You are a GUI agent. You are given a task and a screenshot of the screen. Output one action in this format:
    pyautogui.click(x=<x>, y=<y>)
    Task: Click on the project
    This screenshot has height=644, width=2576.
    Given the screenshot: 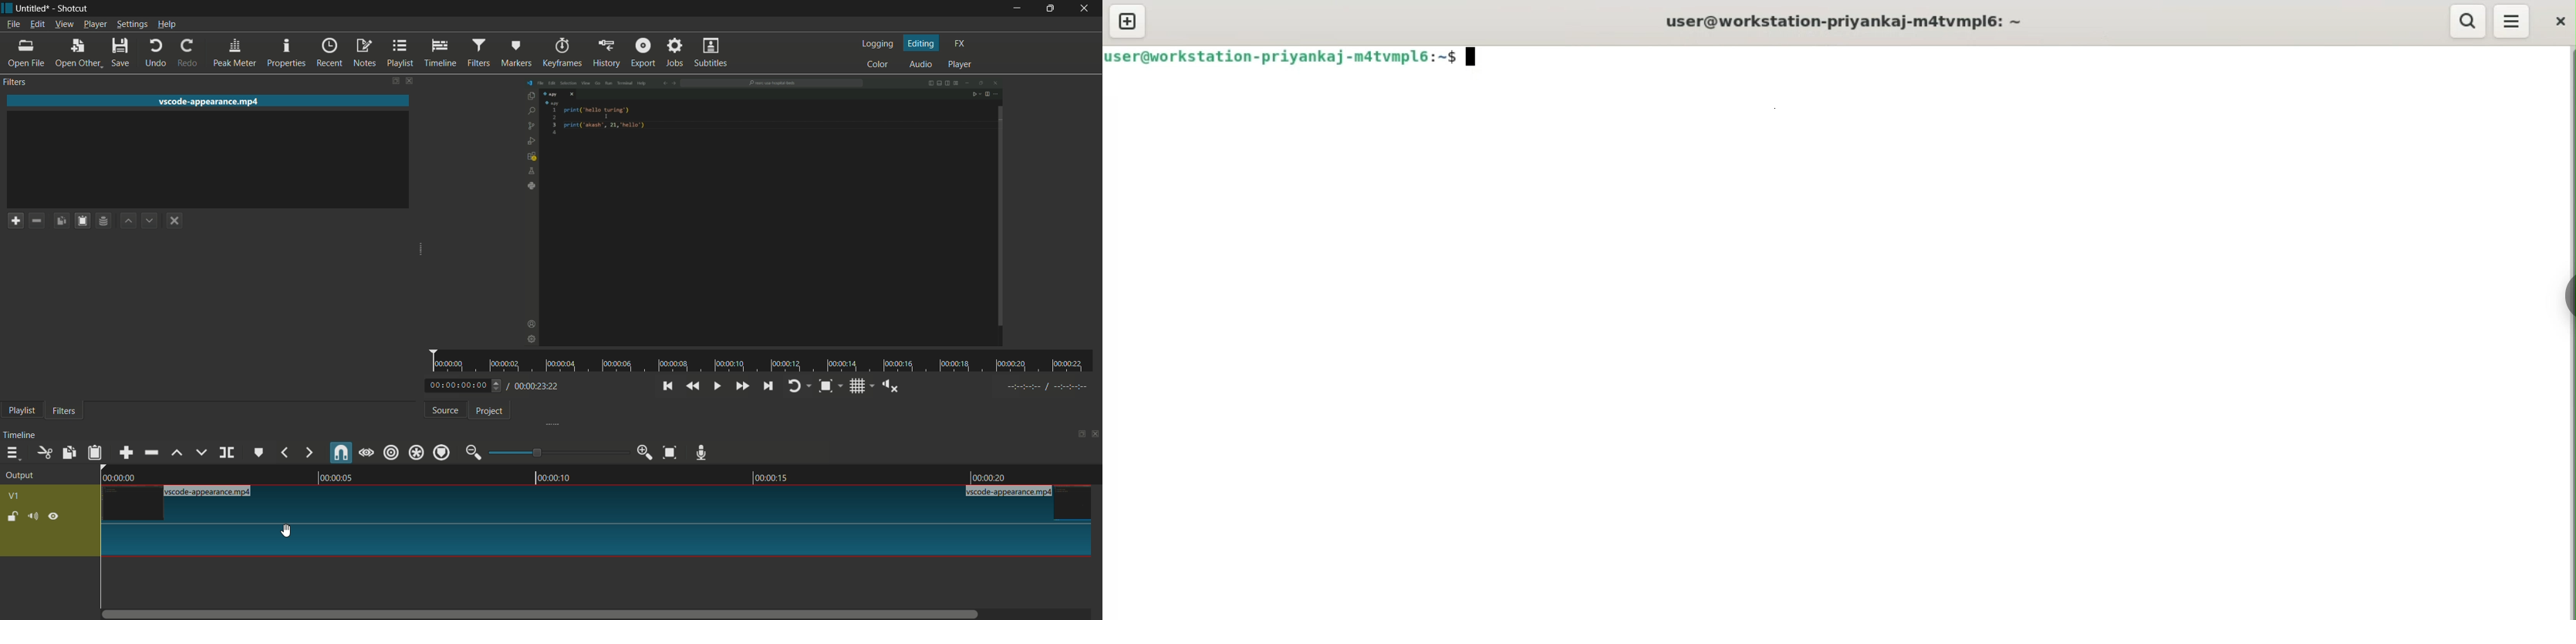 What is the action you would take?
    pyautogui.click(x=489, y=411)
    